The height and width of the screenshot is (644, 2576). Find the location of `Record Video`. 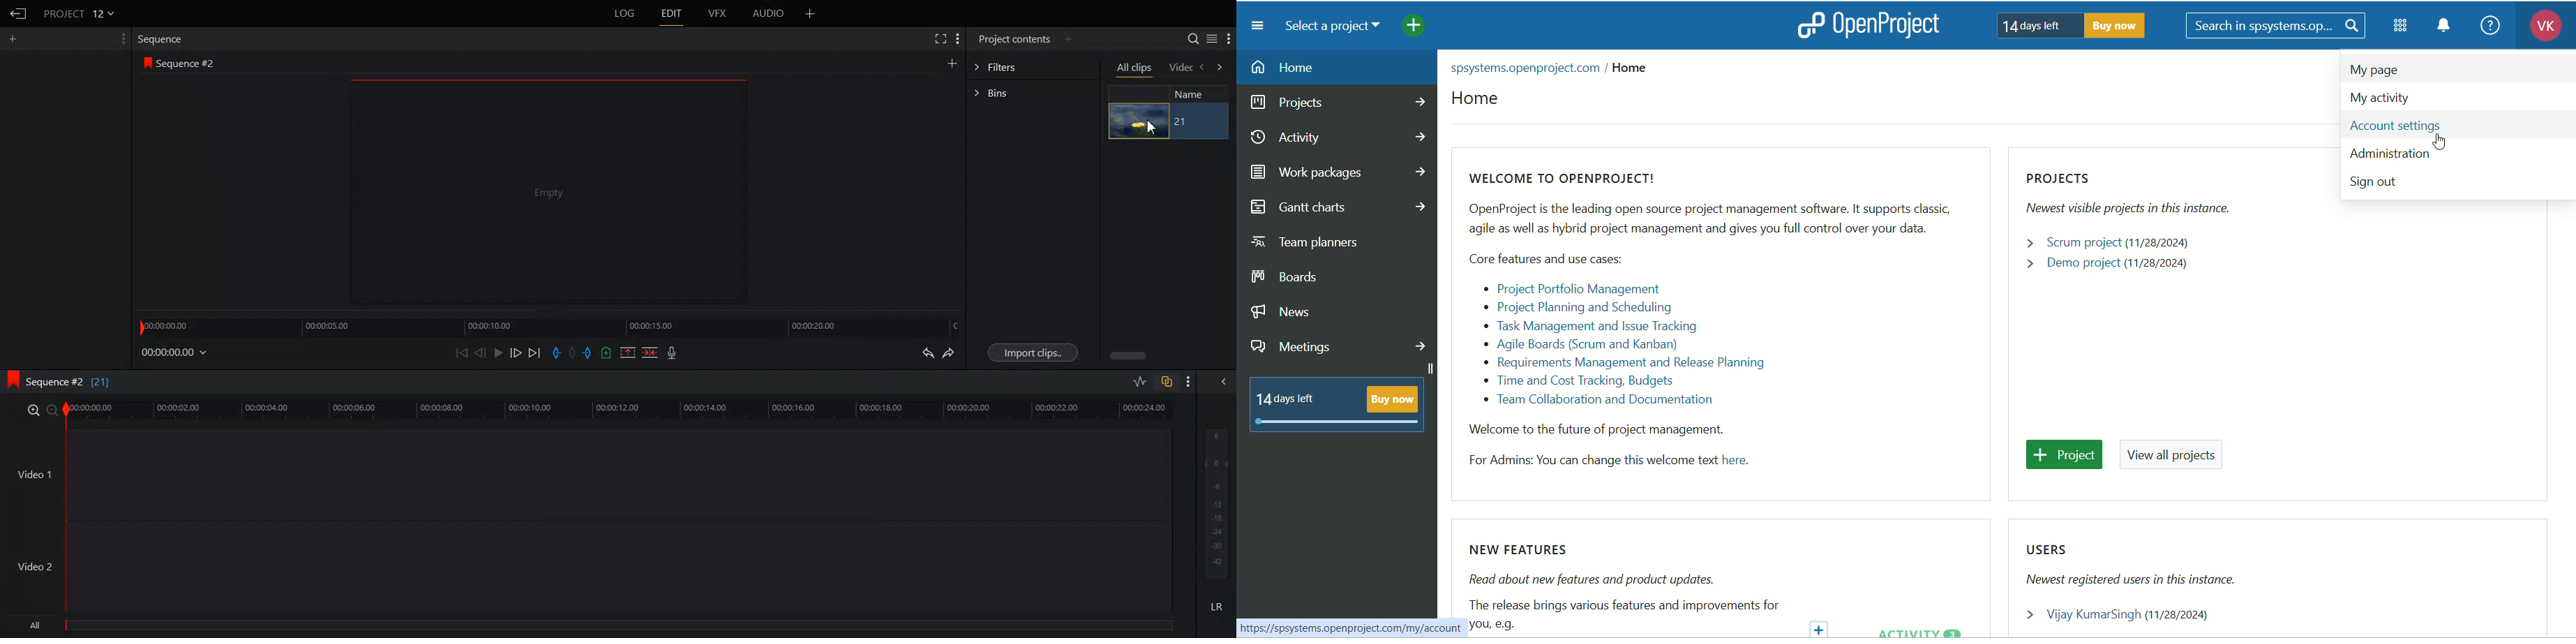

Record Video is located at coordinates (673, 353).